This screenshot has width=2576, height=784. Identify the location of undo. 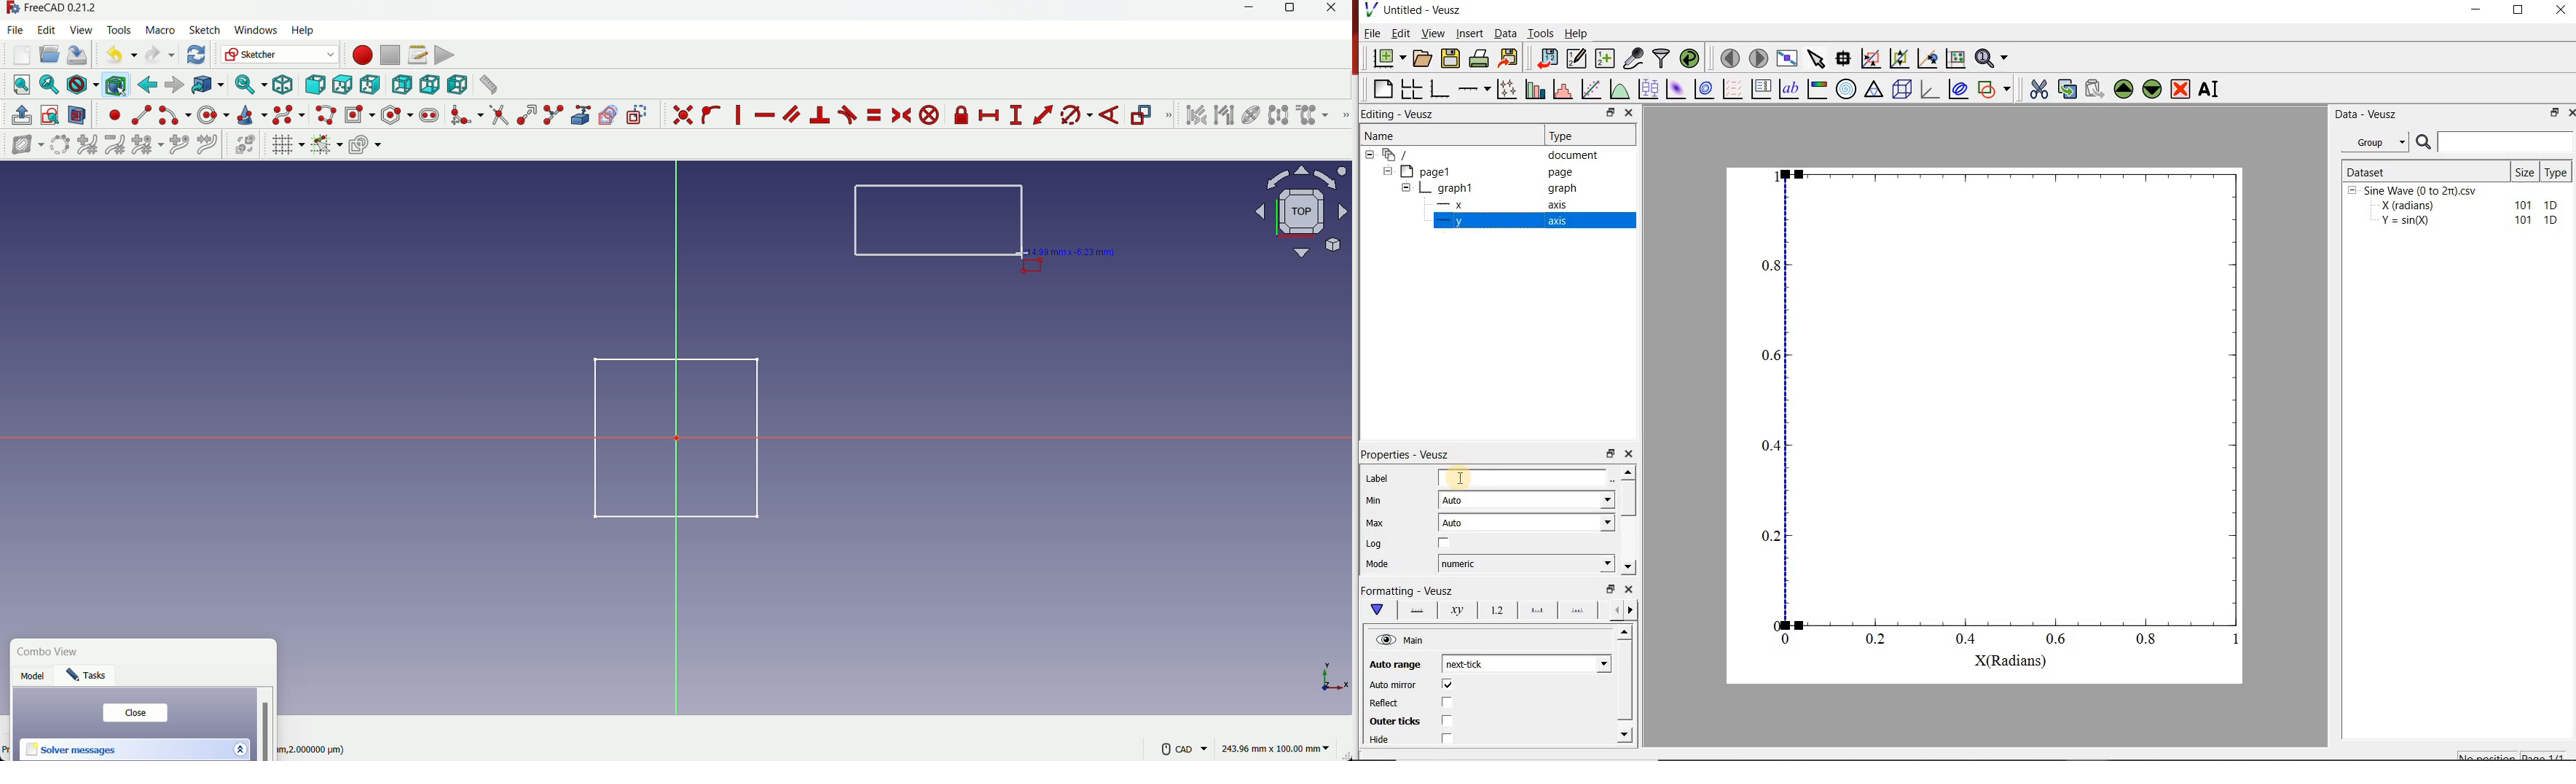
(118, 54).